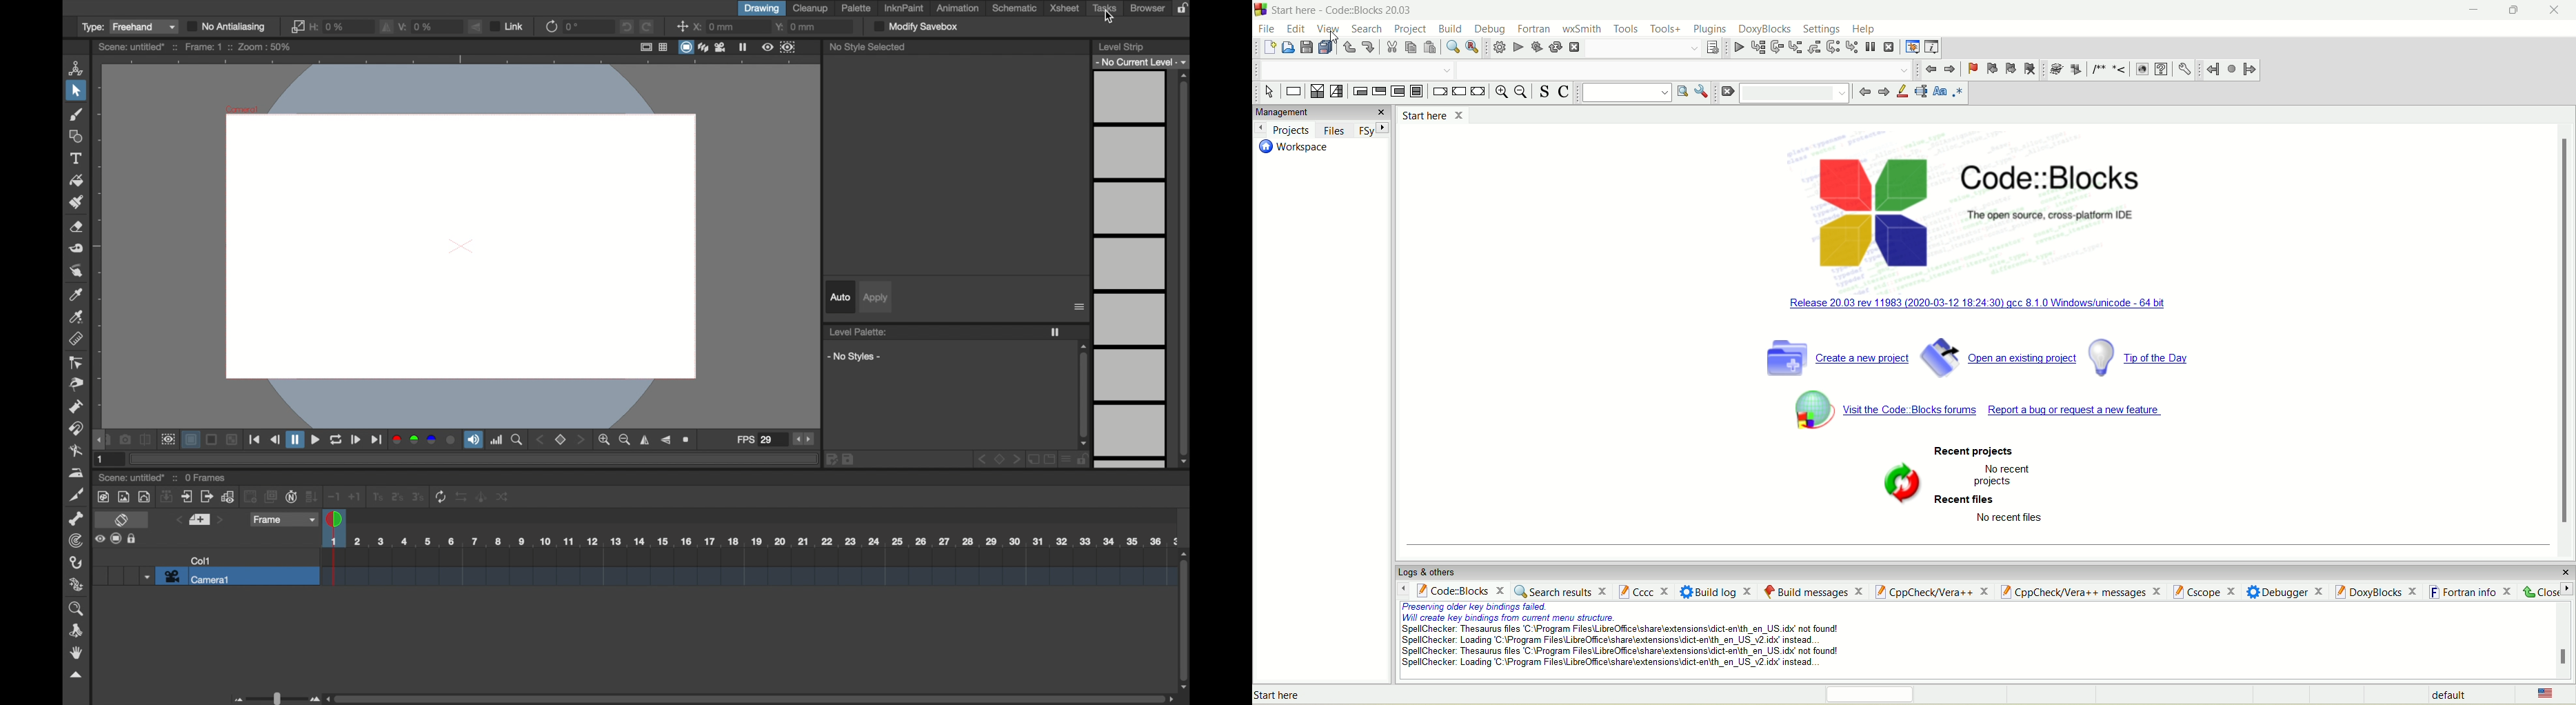 Image resolution: width=2576 pixels, height=728 pixels. Describe the element at coordinates (1982, 301) in the screenshot. I see `Release 20.03 rev 11983 (2020-03-12 18:24:30) gcc 8.1.0 Windows/unicode - 64 bit` at that location.